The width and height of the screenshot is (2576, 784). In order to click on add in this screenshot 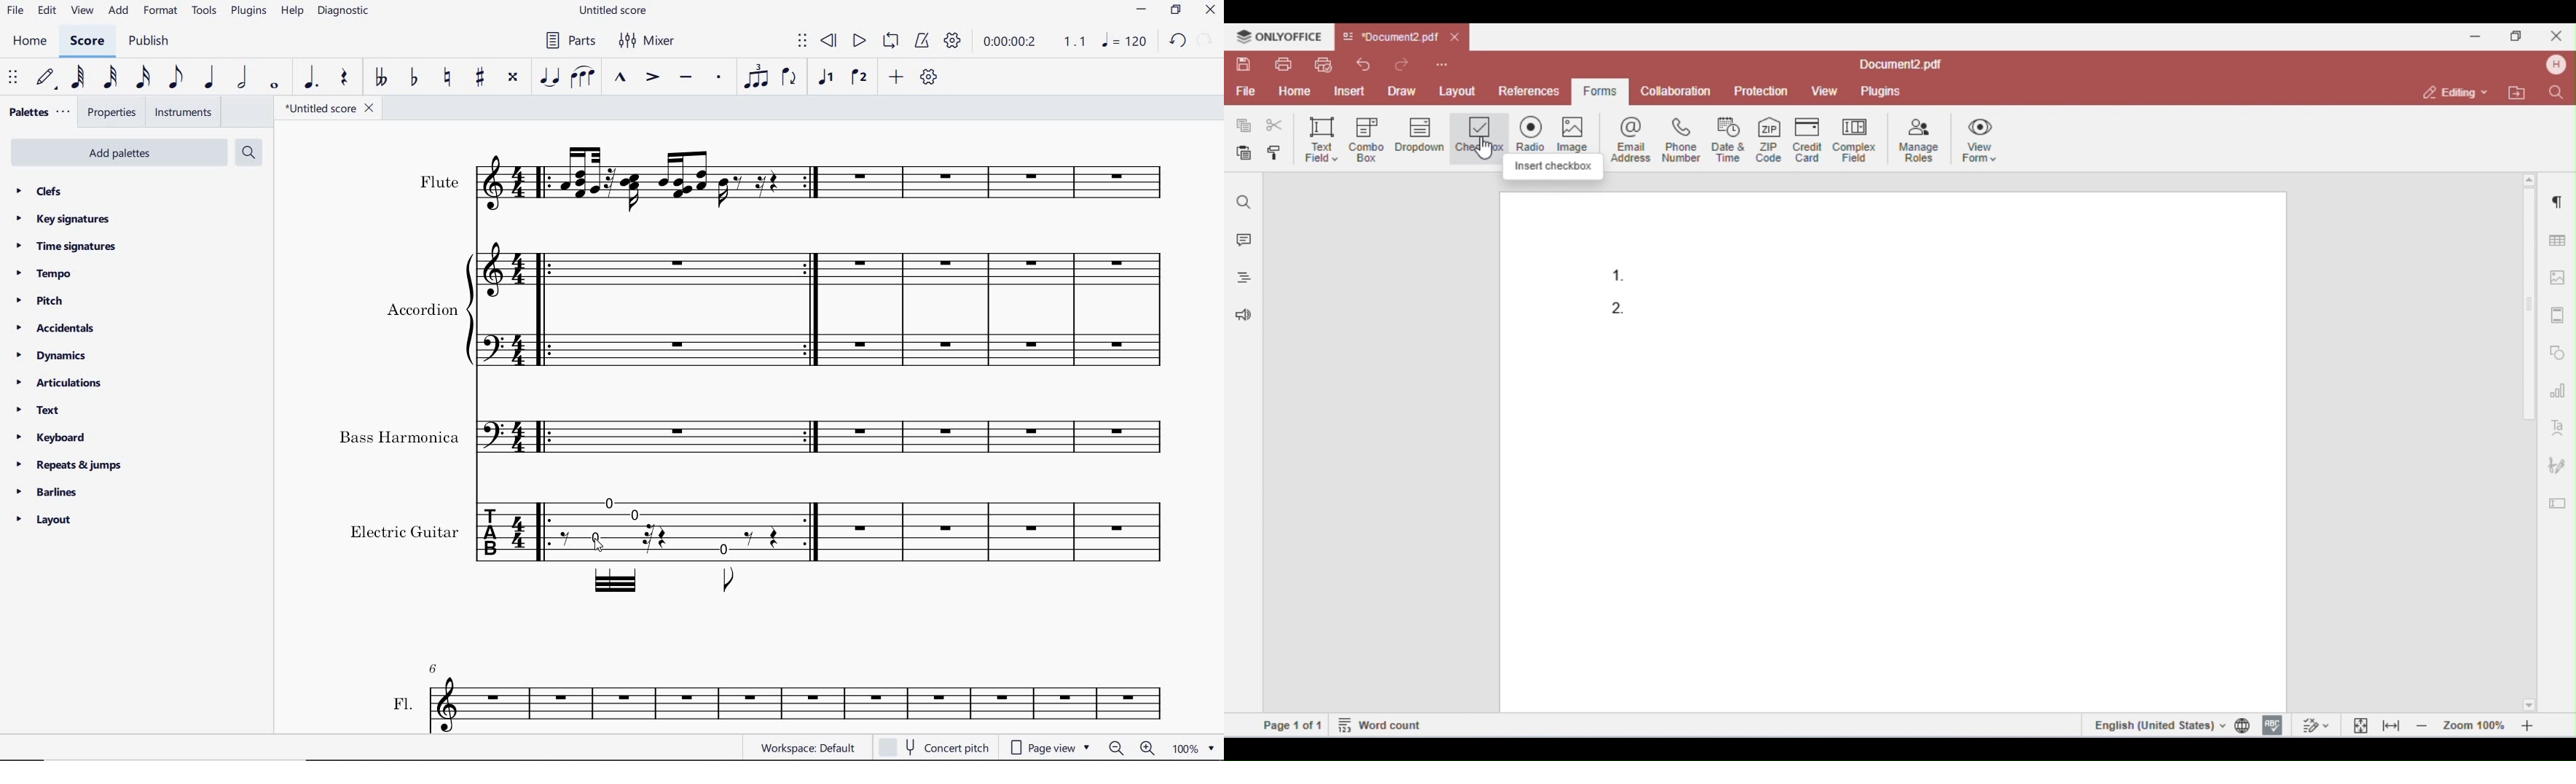, I will do `click(119, 12)`.